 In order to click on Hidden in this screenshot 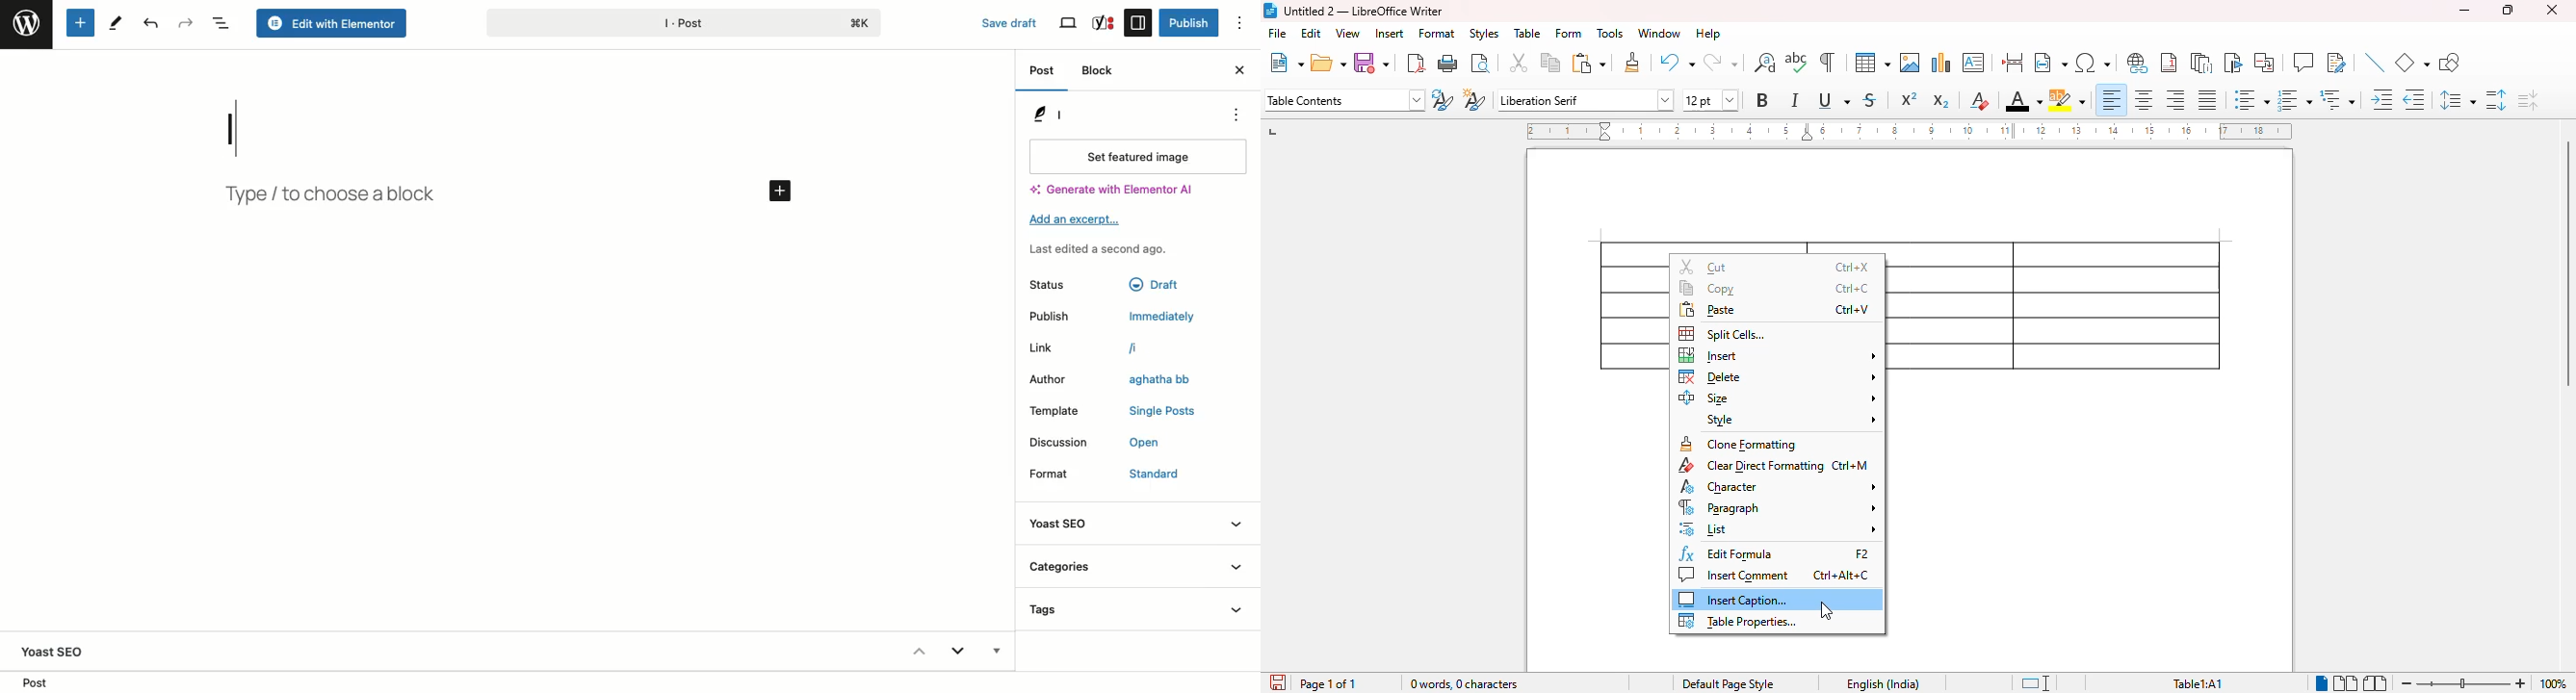, I will do `click(995, 653)`.